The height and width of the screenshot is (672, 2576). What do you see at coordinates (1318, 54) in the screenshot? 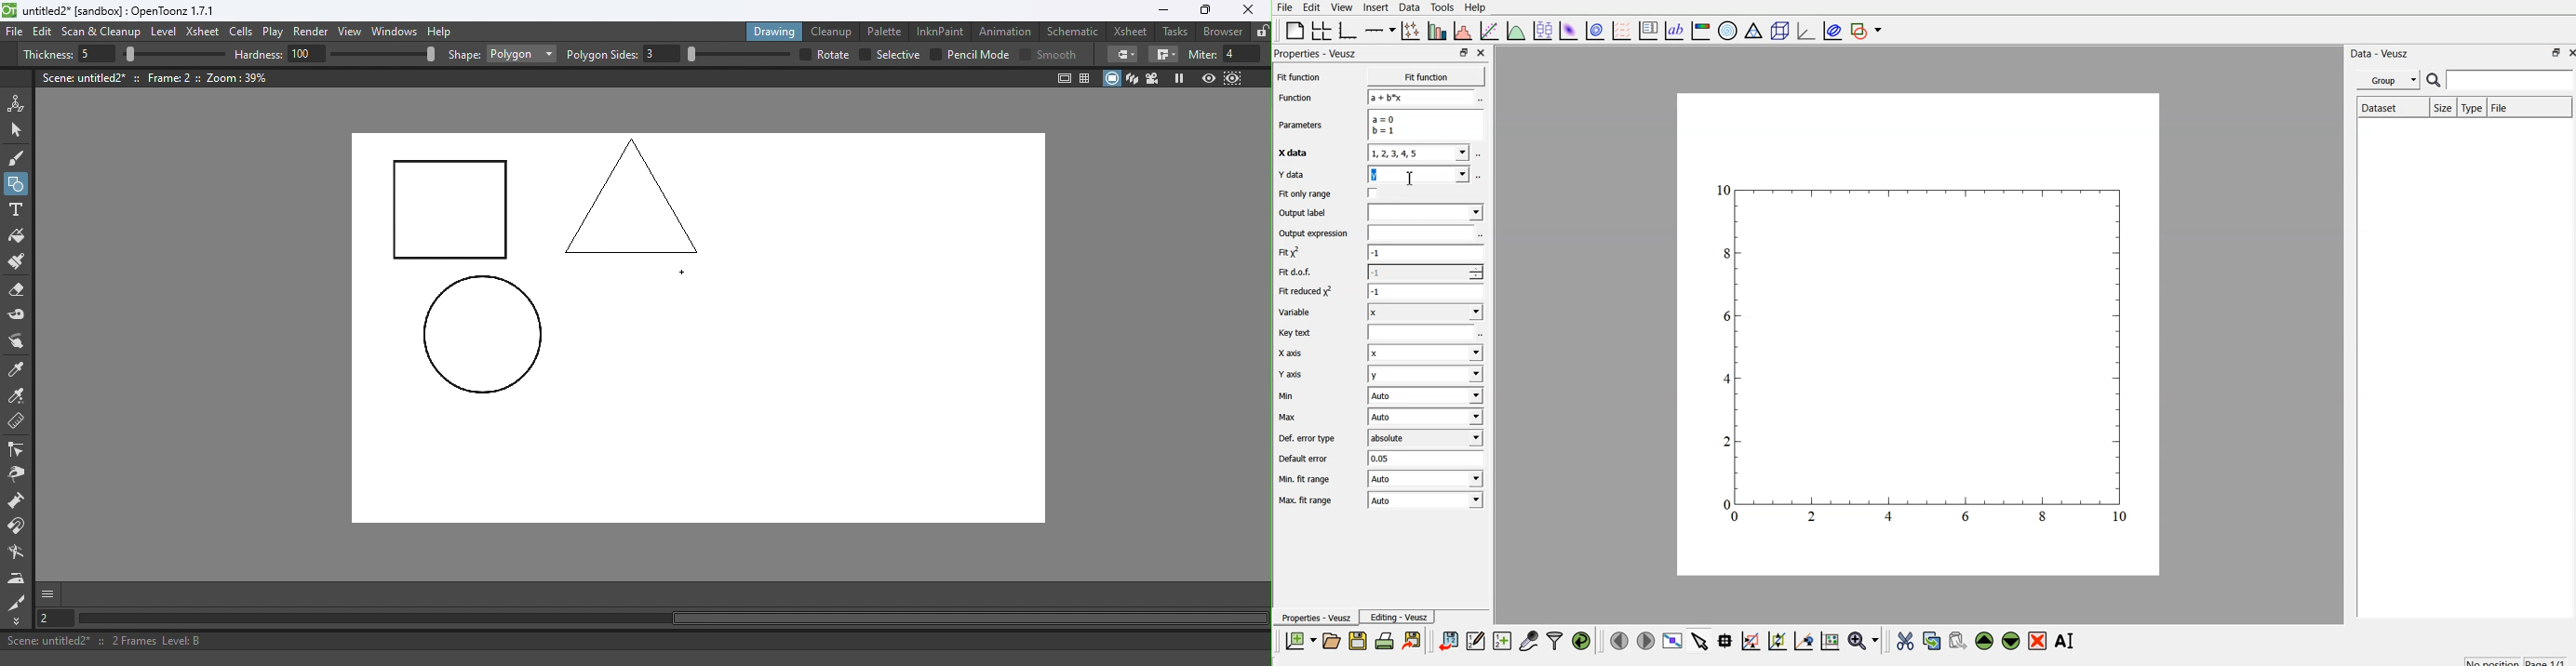
I see `Properties - Veusz` at bounding box center [1318, 54].